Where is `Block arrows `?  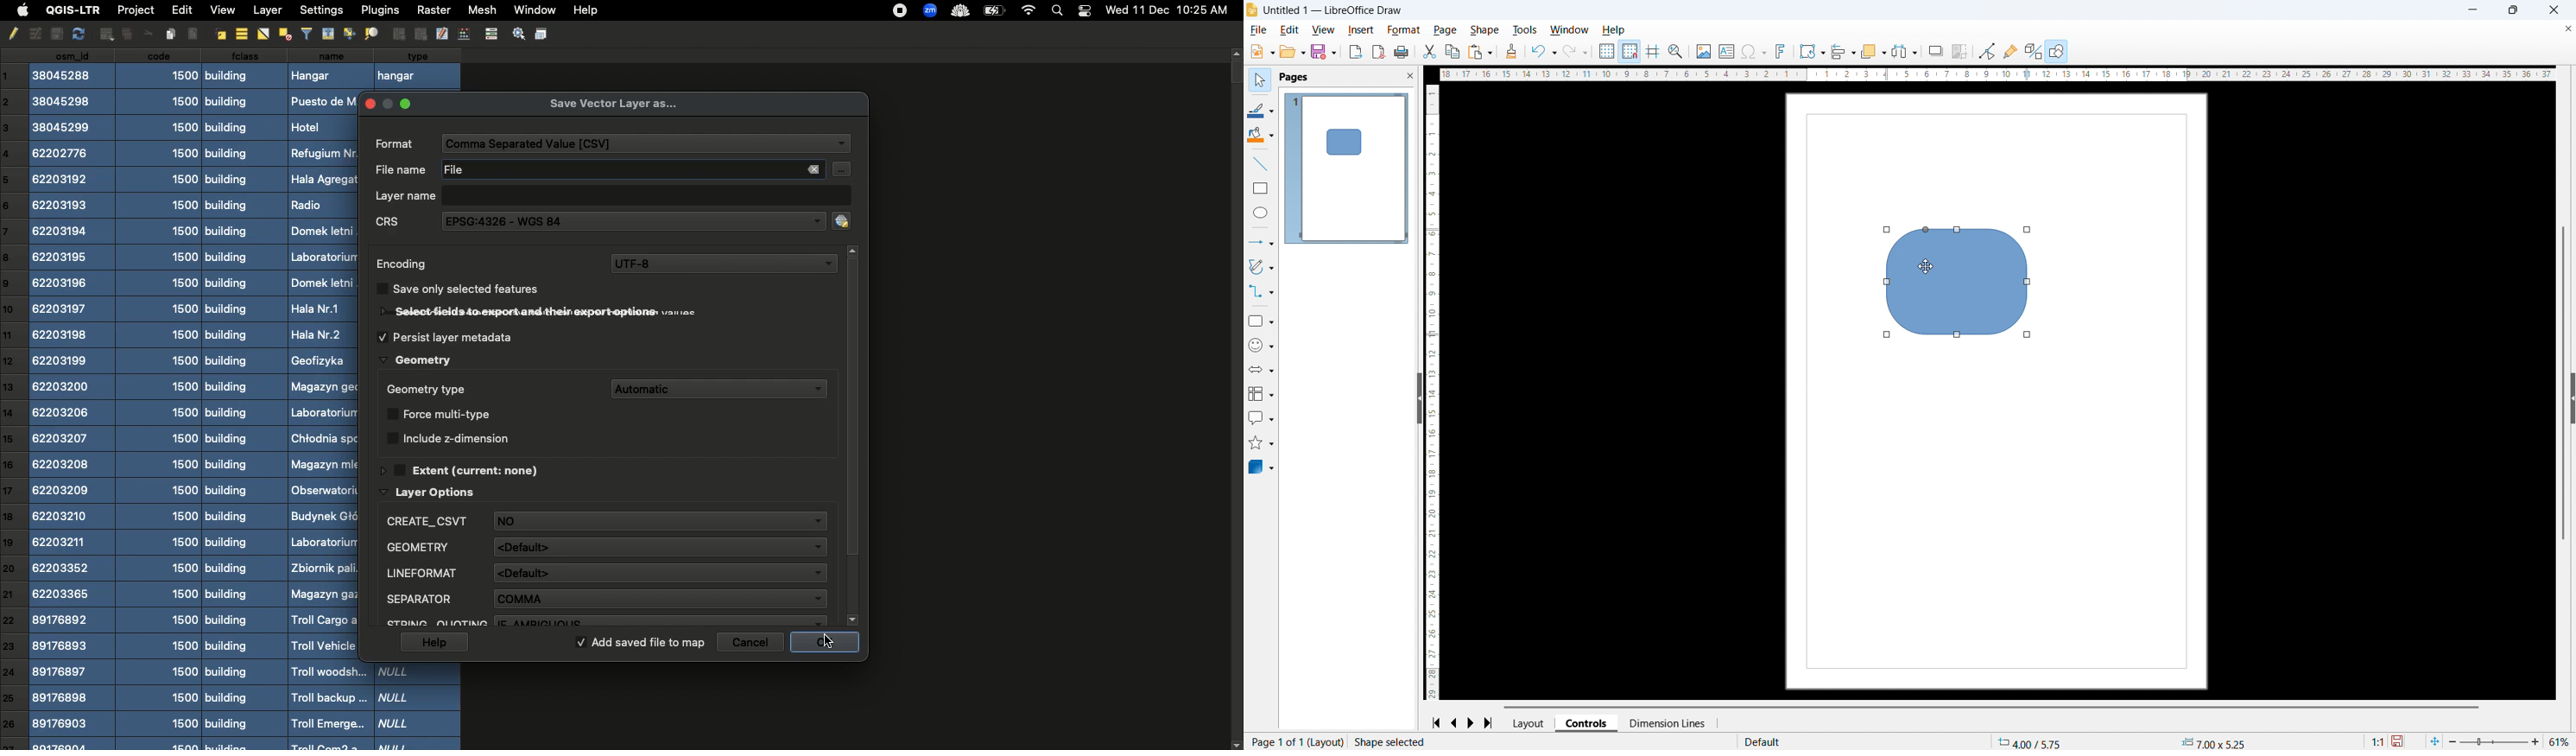
Block arrows  is located at coordinates (1261, 370).